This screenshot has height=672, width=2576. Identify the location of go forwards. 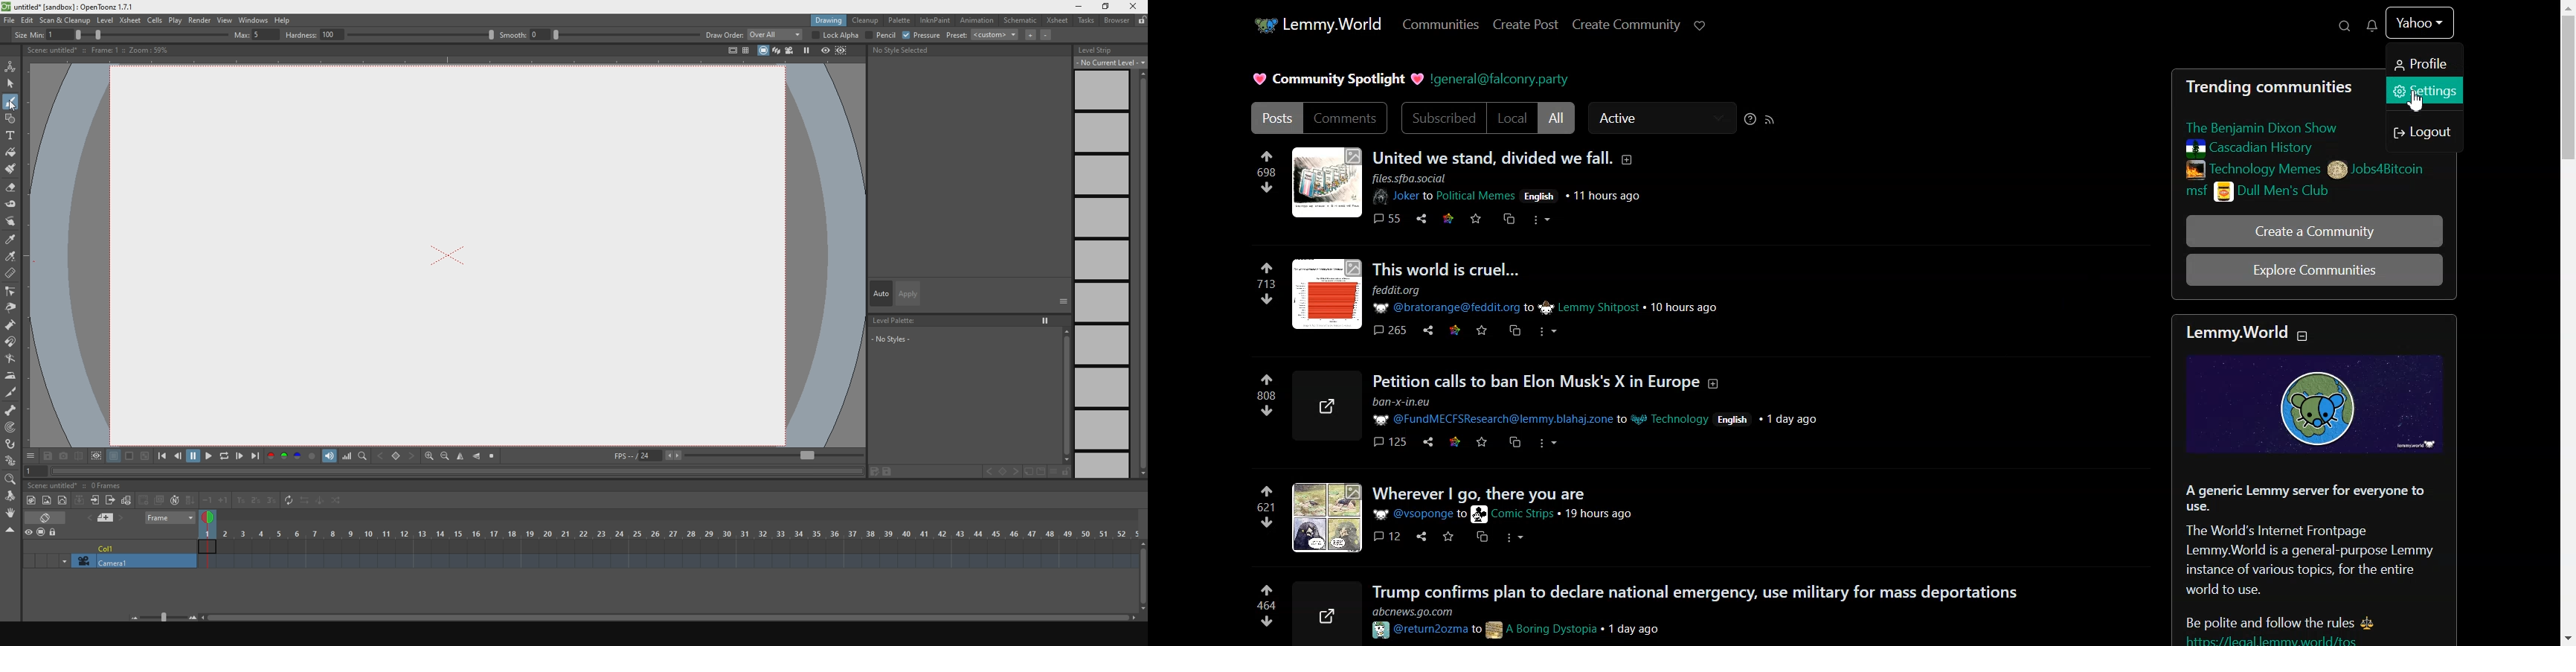
(241, 457).